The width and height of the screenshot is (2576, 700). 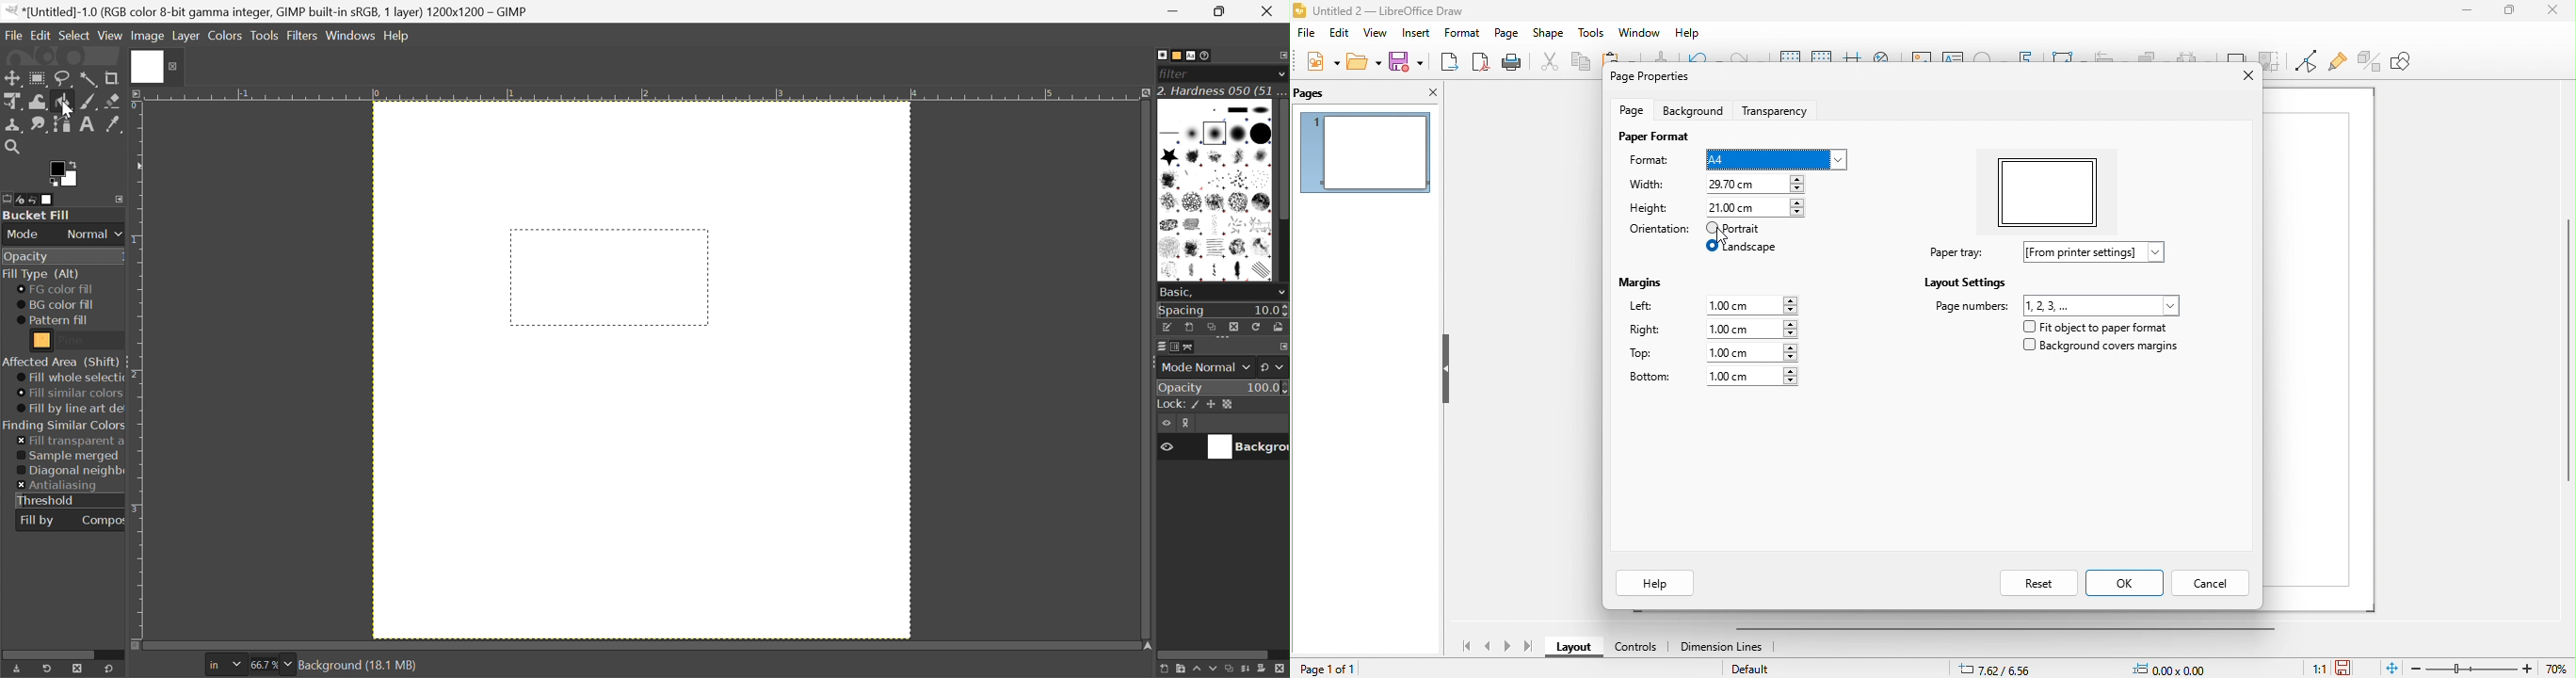 What do you see at coordinates (1376, 33) in the screenshot?
I see `view` at bounding box center [1376, 33].